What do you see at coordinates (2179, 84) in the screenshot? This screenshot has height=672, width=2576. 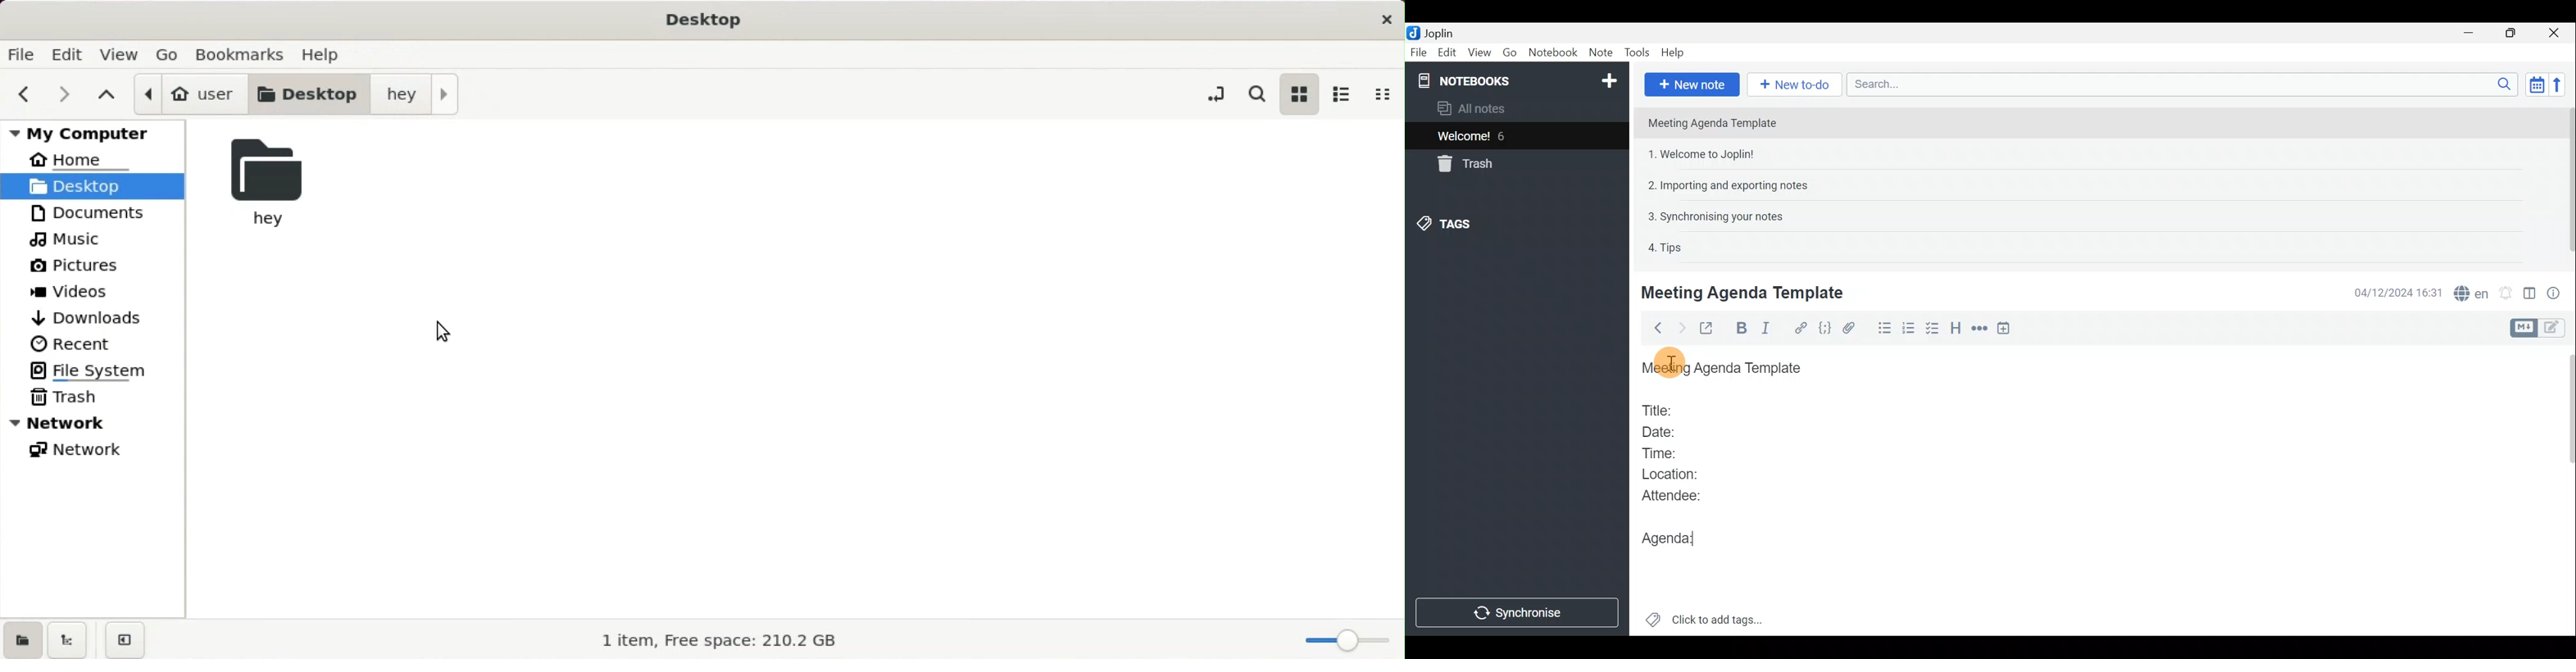 I see `Search bar` at bounding box center [2179, 84].